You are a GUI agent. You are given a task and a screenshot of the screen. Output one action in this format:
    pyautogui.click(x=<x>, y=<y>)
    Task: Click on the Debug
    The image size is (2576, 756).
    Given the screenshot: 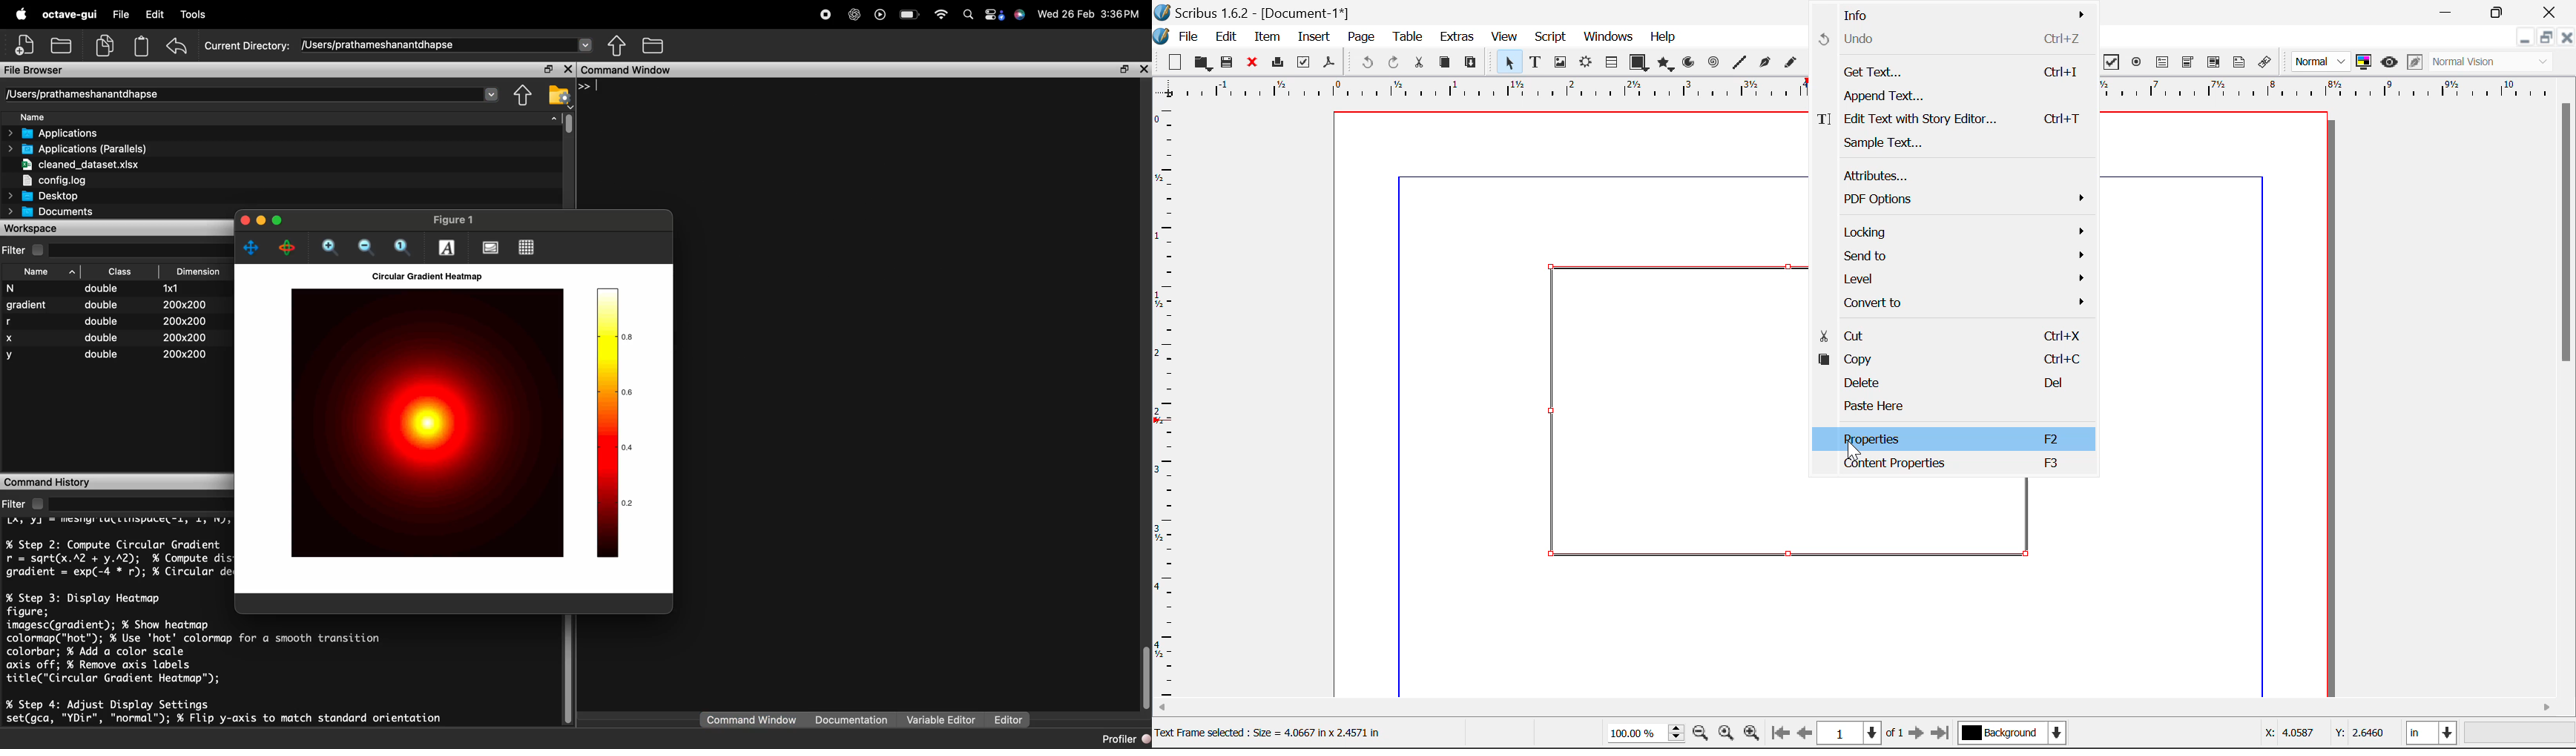 What is the action you would take?
    pyautogui.click(x=195, y=14)
    